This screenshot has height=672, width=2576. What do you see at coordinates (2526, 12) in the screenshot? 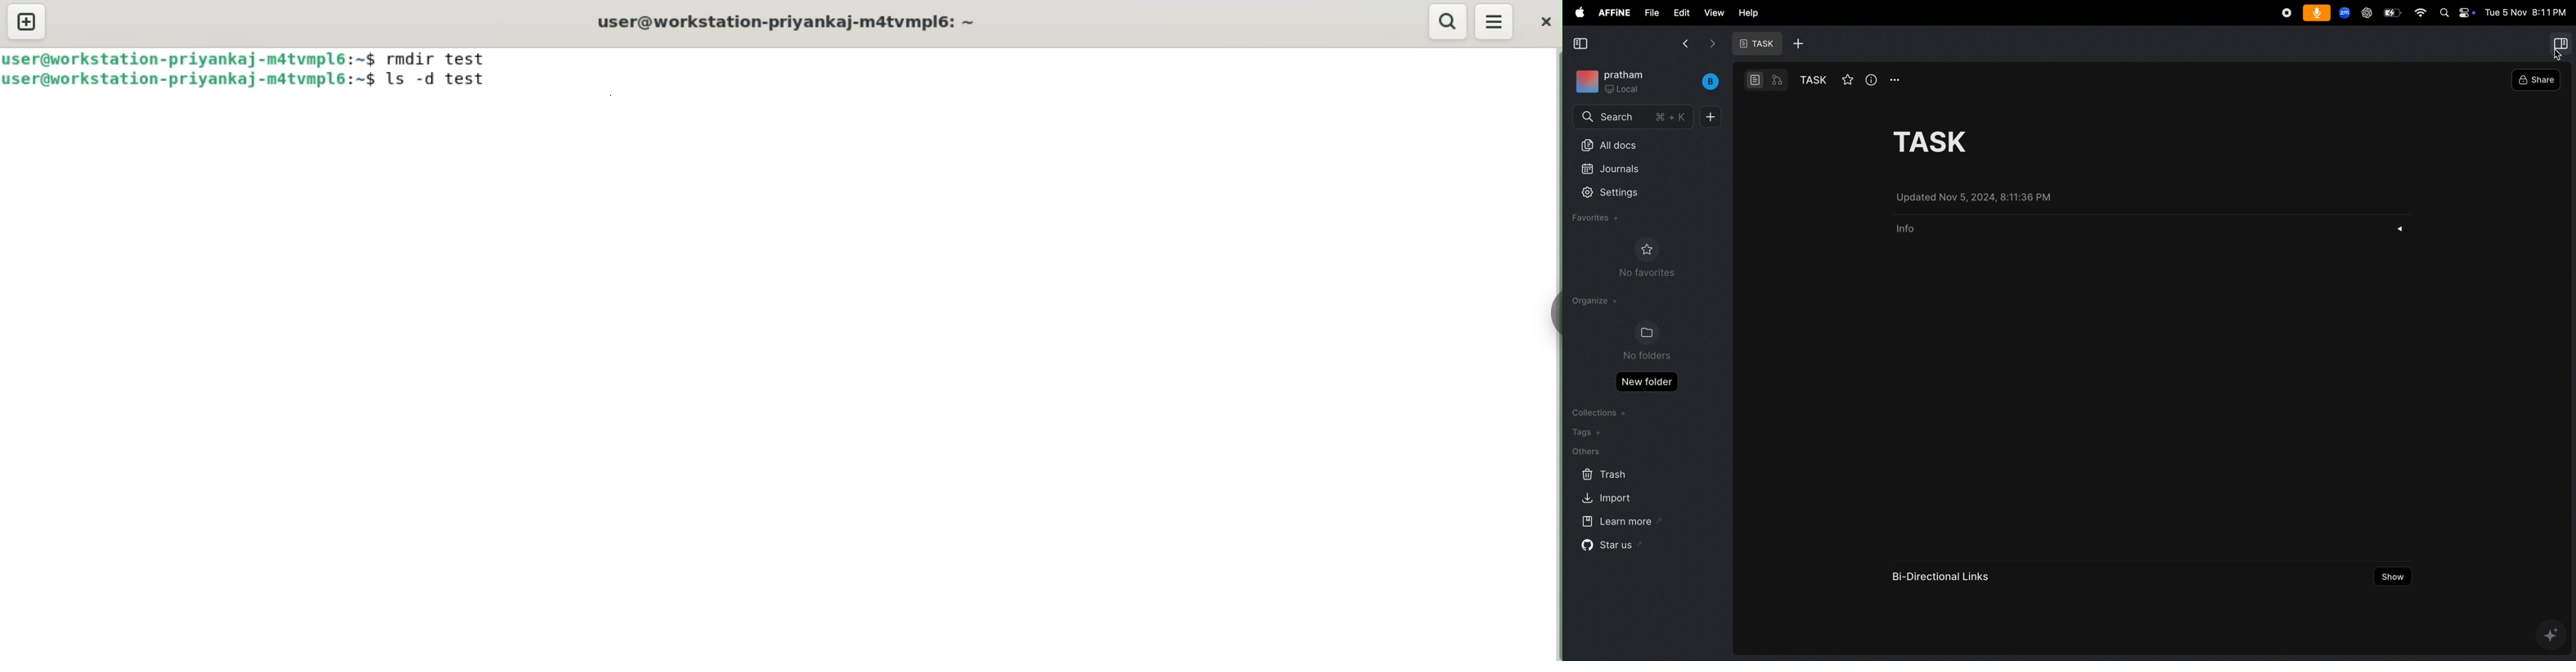
I see `date and time` at bounding box center [2526, 12].